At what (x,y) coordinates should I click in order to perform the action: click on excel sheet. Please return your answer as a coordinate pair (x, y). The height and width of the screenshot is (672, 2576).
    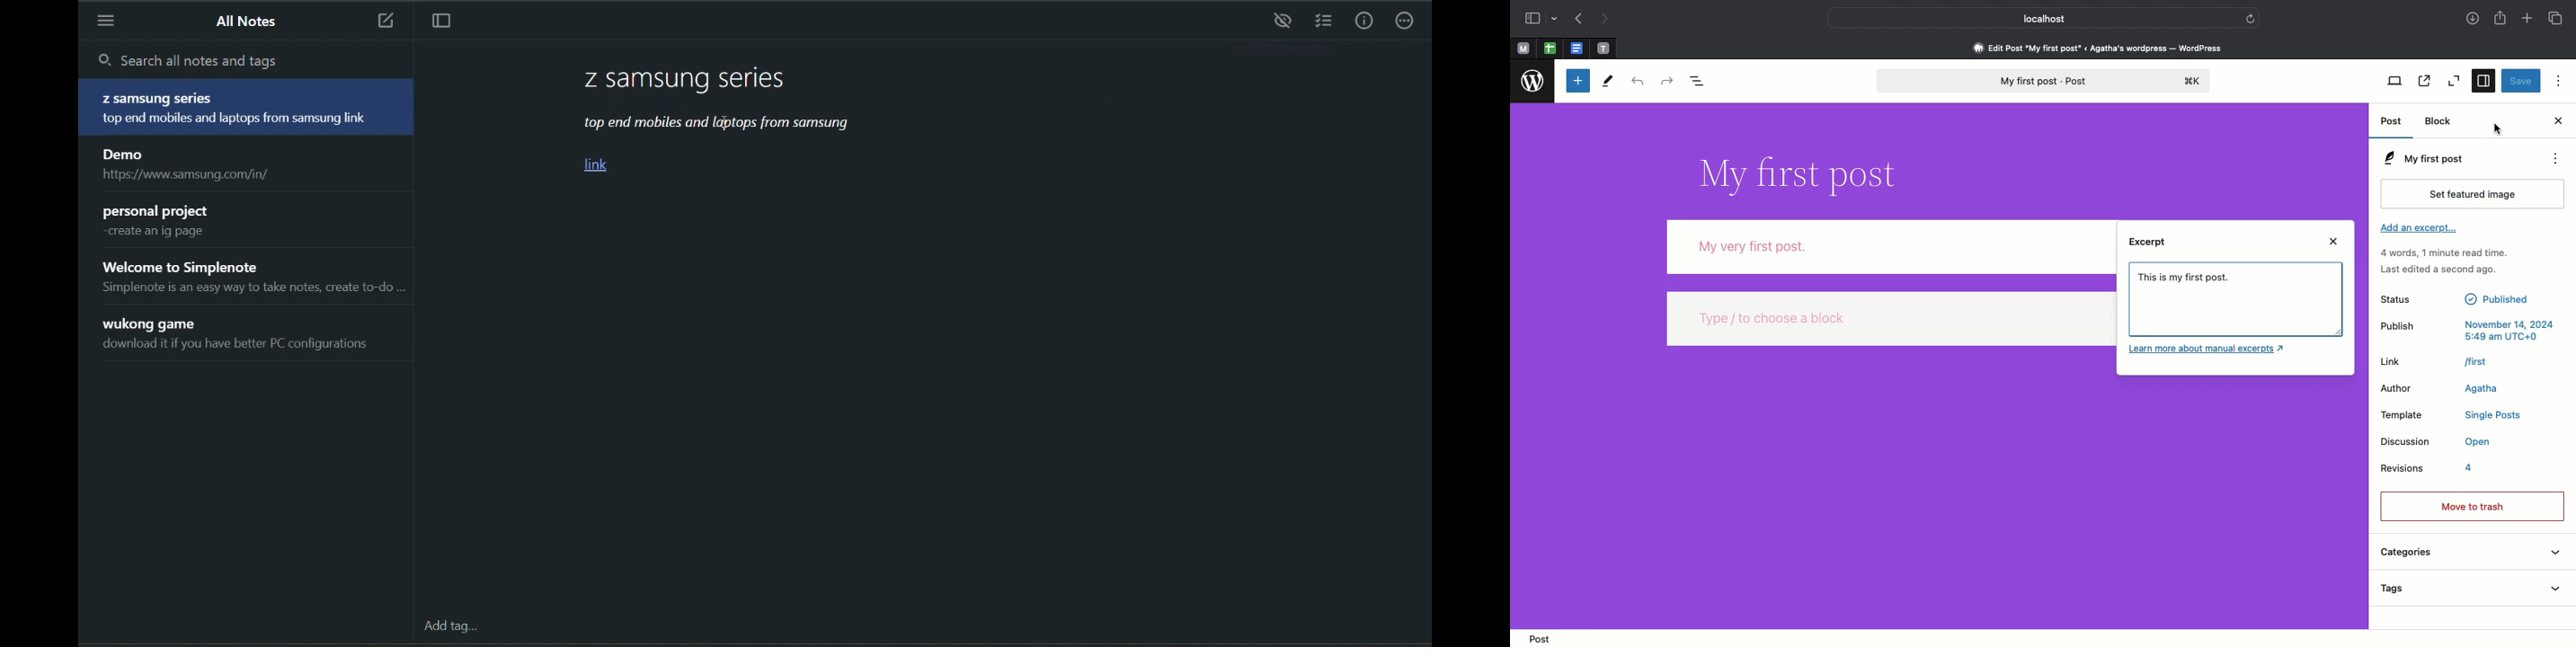
    Looking at the image, I should click on (1549, 47).